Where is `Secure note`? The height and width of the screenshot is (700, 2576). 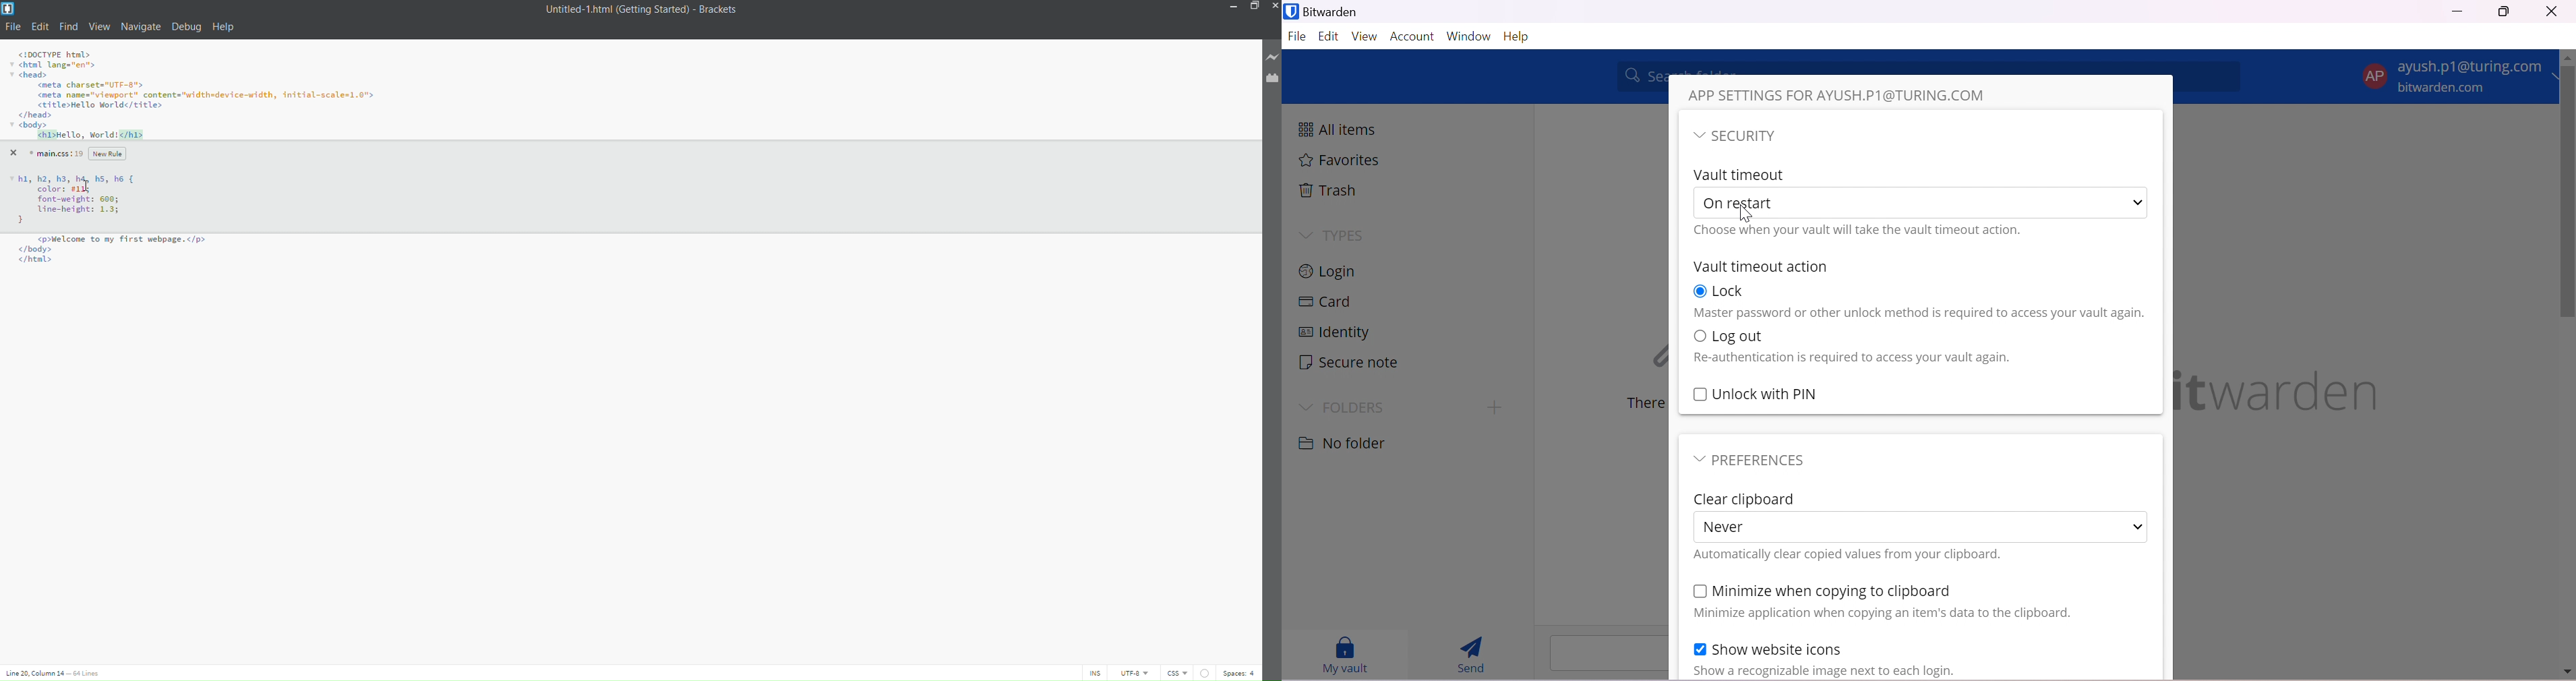 Secure note is located at coordinates (1348, 363).